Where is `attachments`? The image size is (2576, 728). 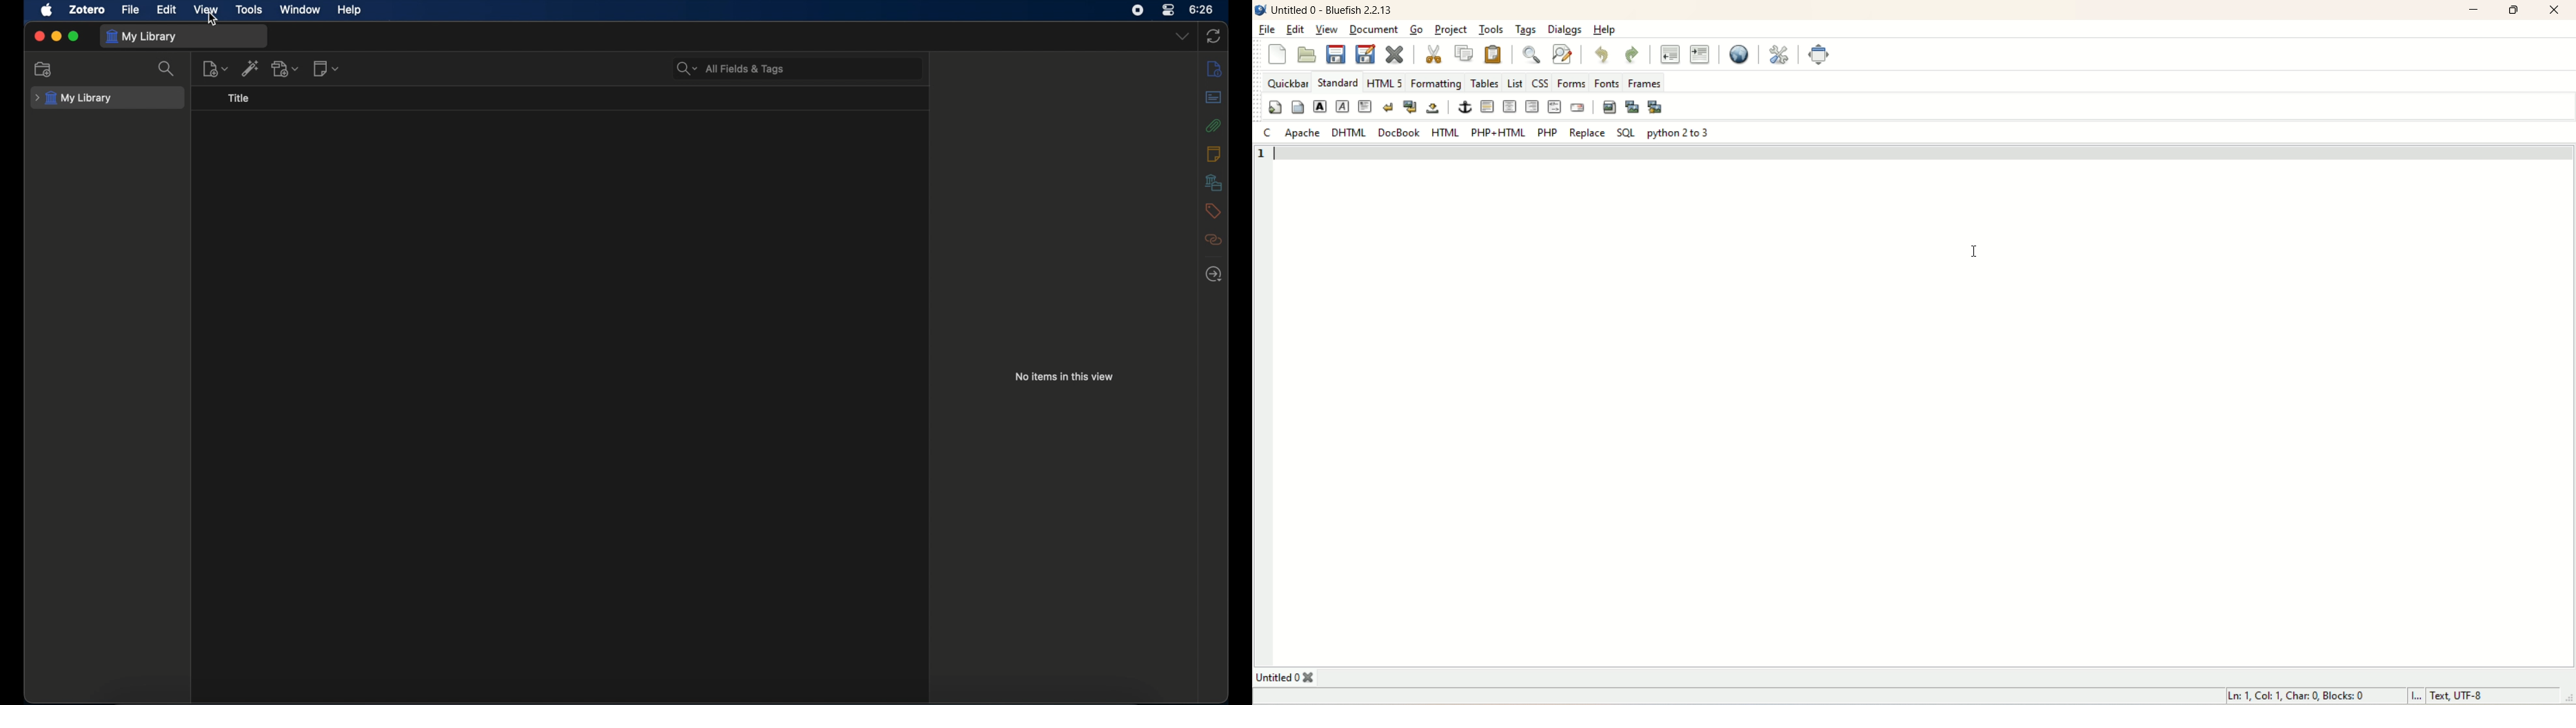
attachments is located at coordinates (1214, 125).